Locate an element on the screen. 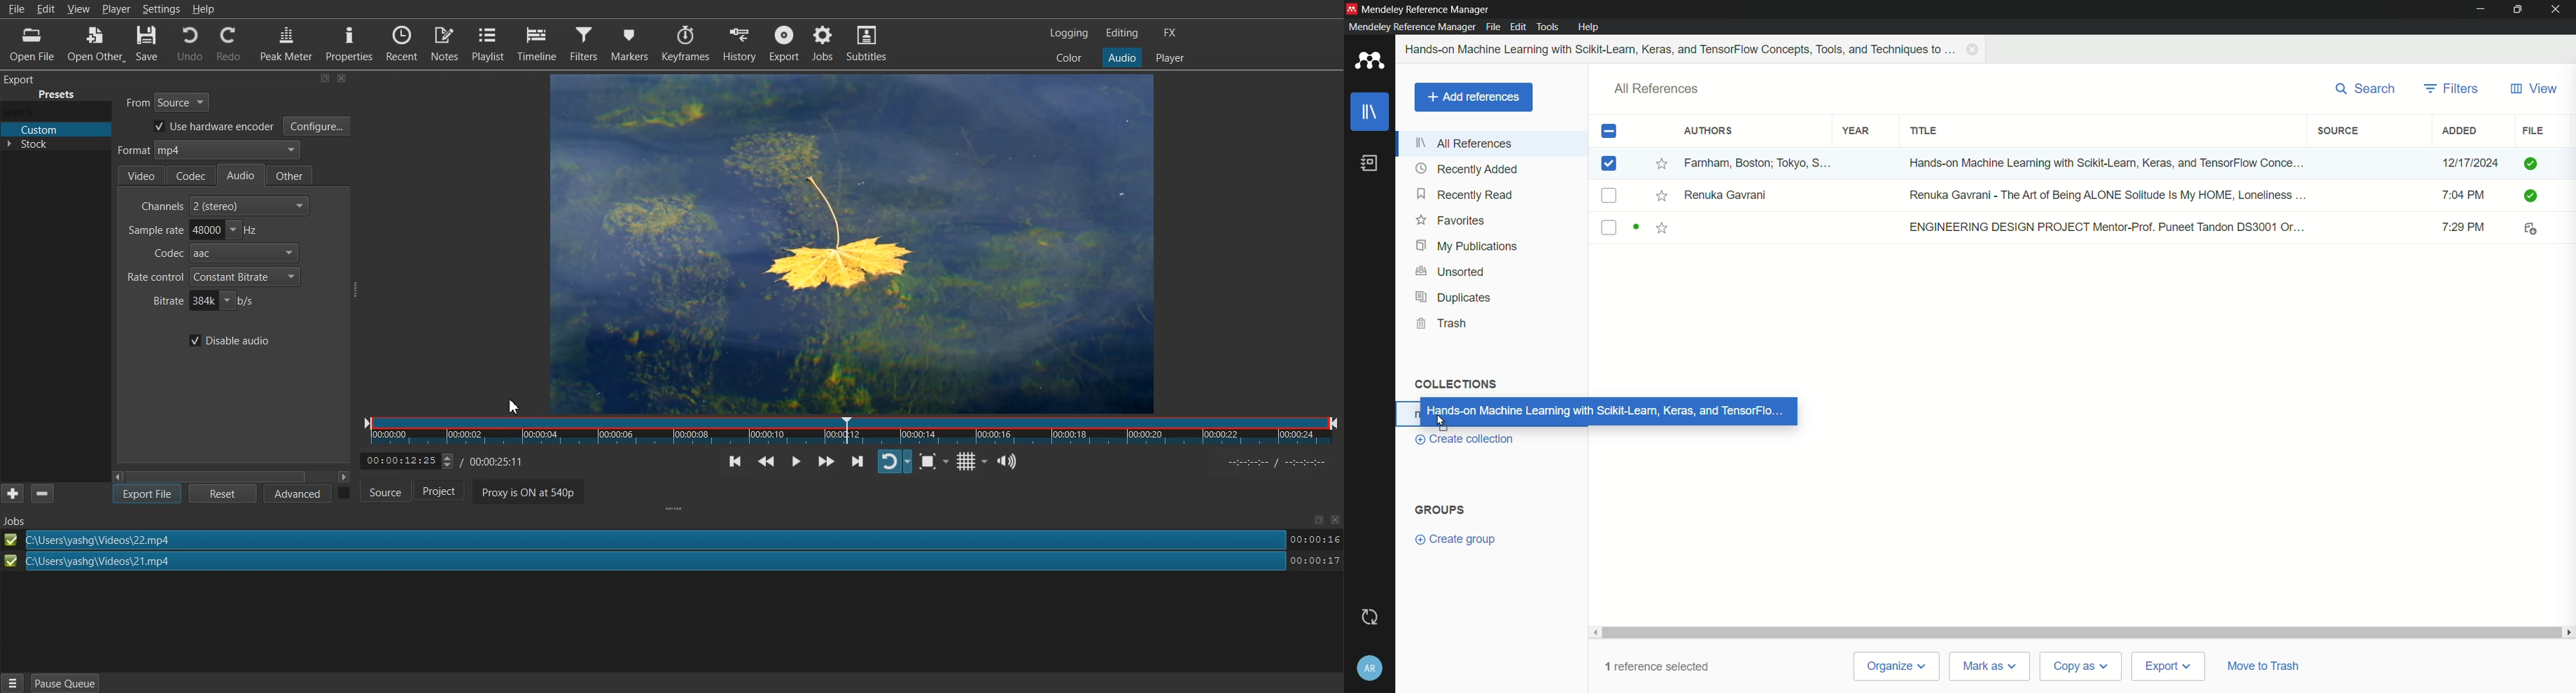  minus is located at coordinates (41, 493).